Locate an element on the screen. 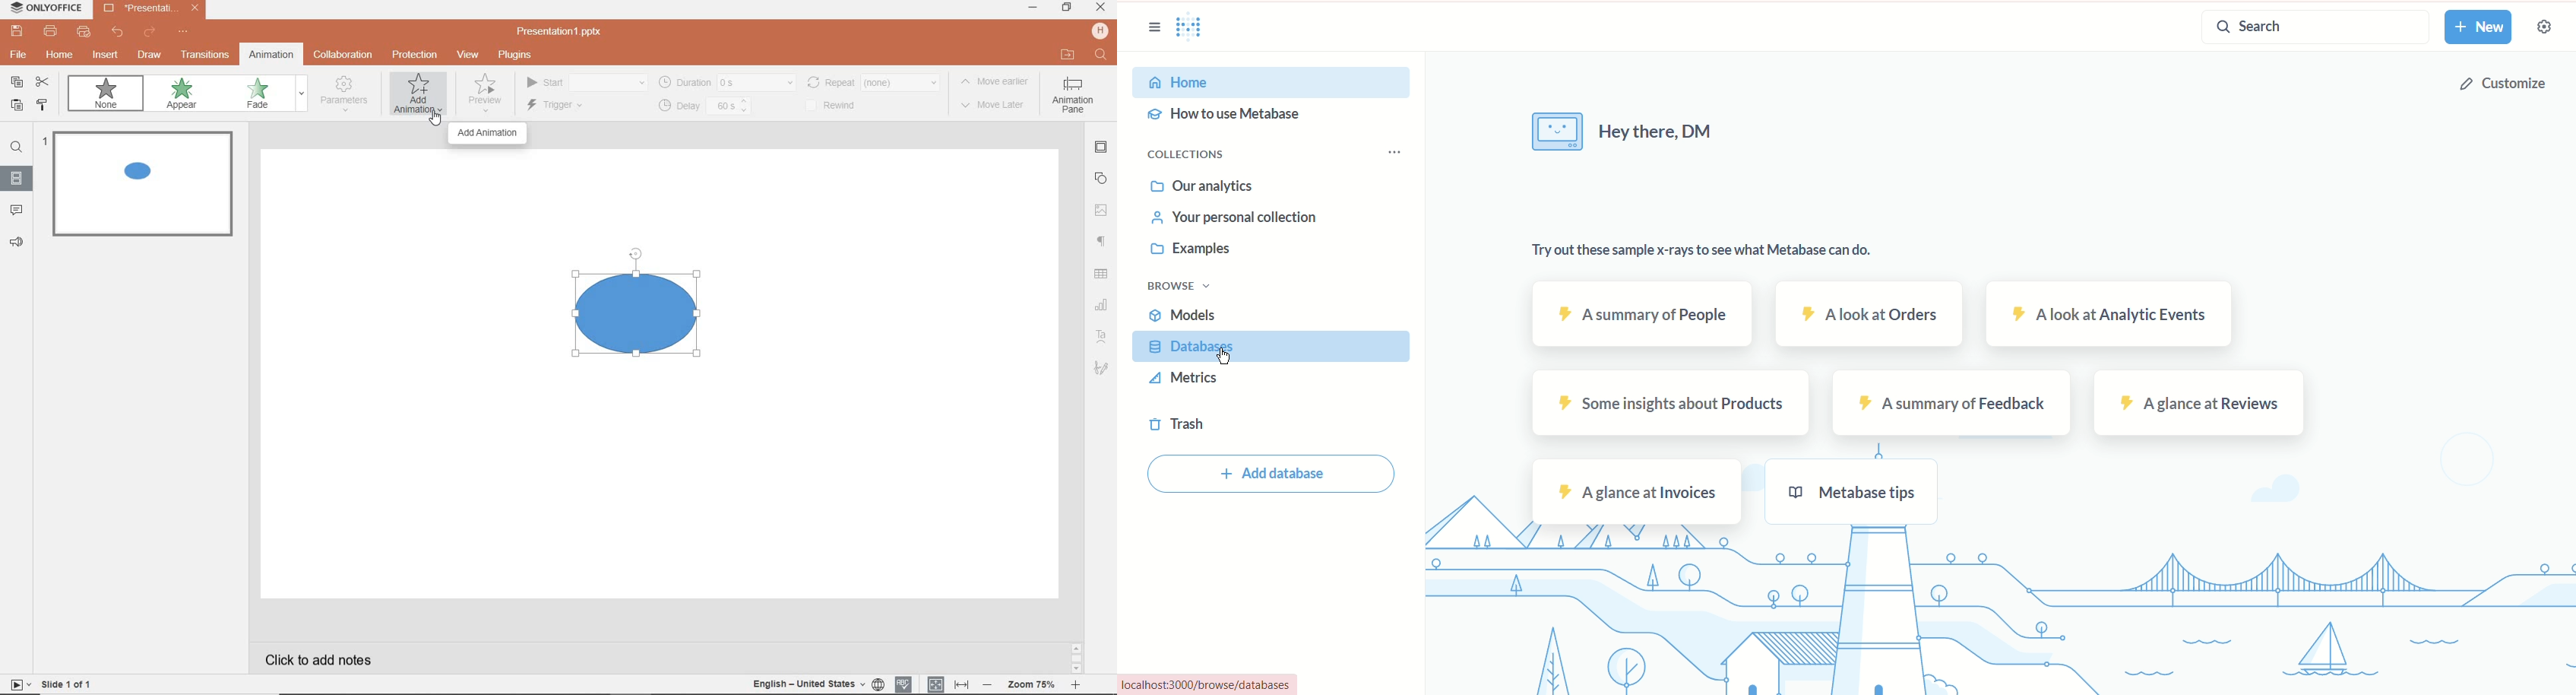  metabase is located at coordinates (1191, 29).